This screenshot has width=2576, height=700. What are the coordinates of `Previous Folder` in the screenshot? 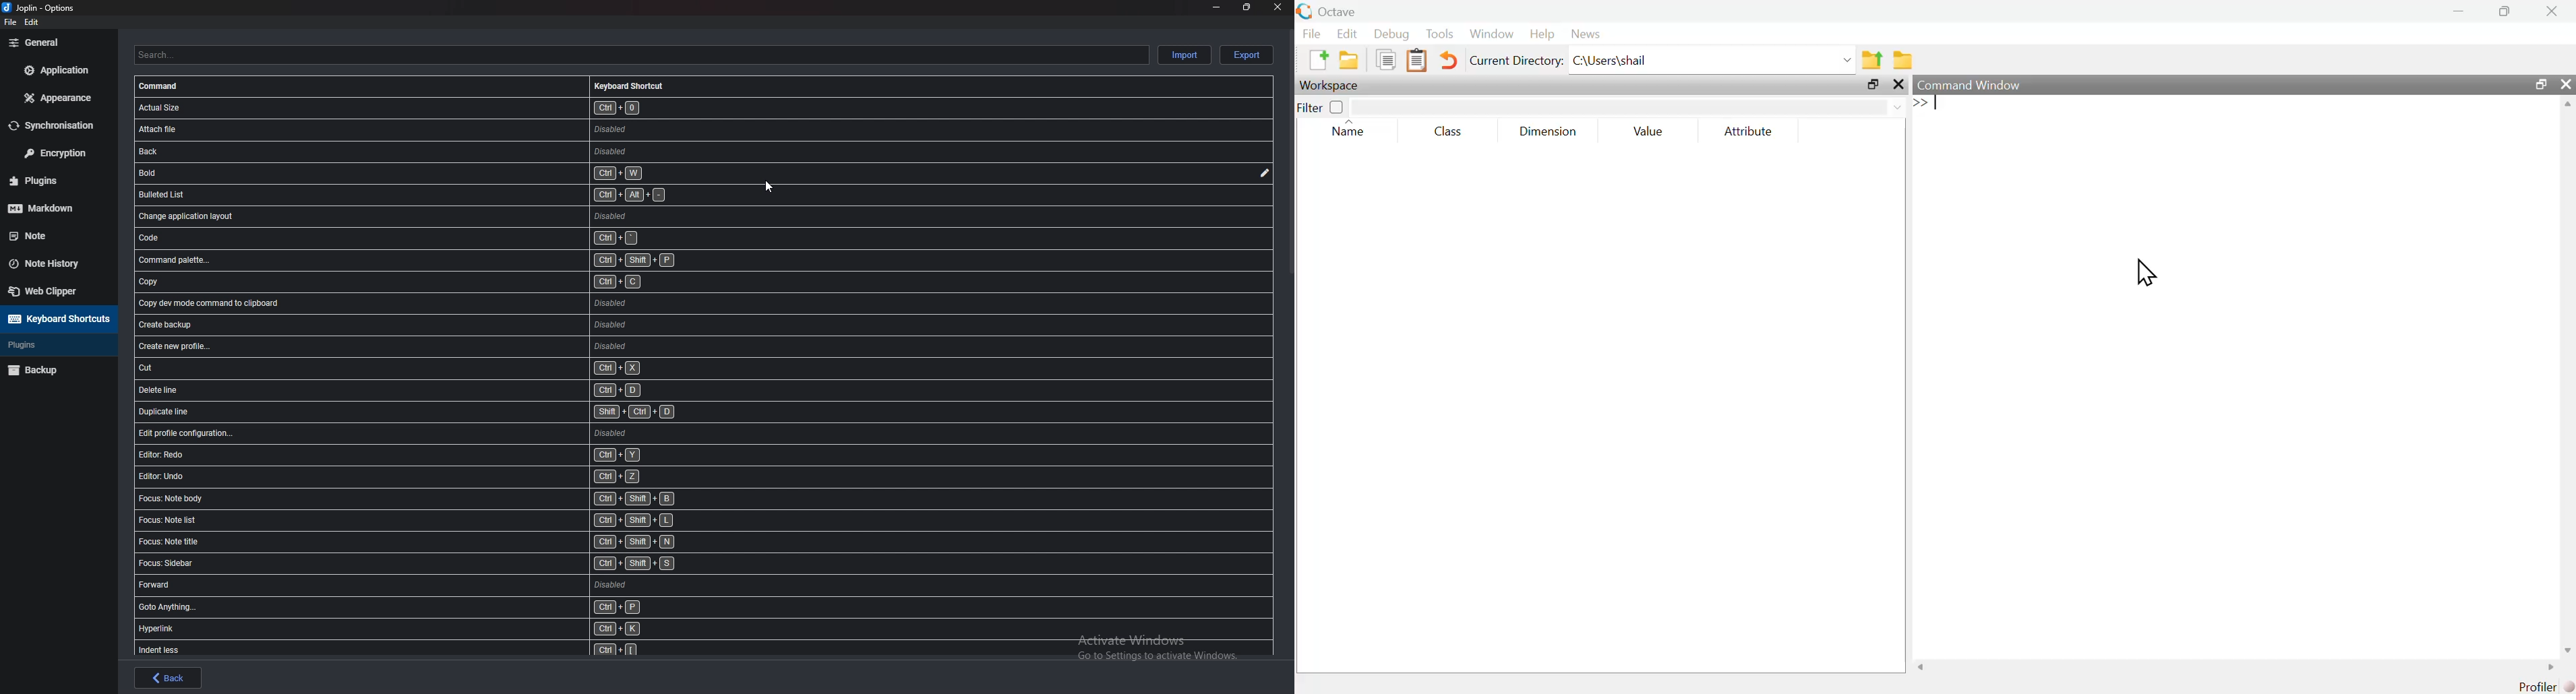 It's located at (1873, 60).